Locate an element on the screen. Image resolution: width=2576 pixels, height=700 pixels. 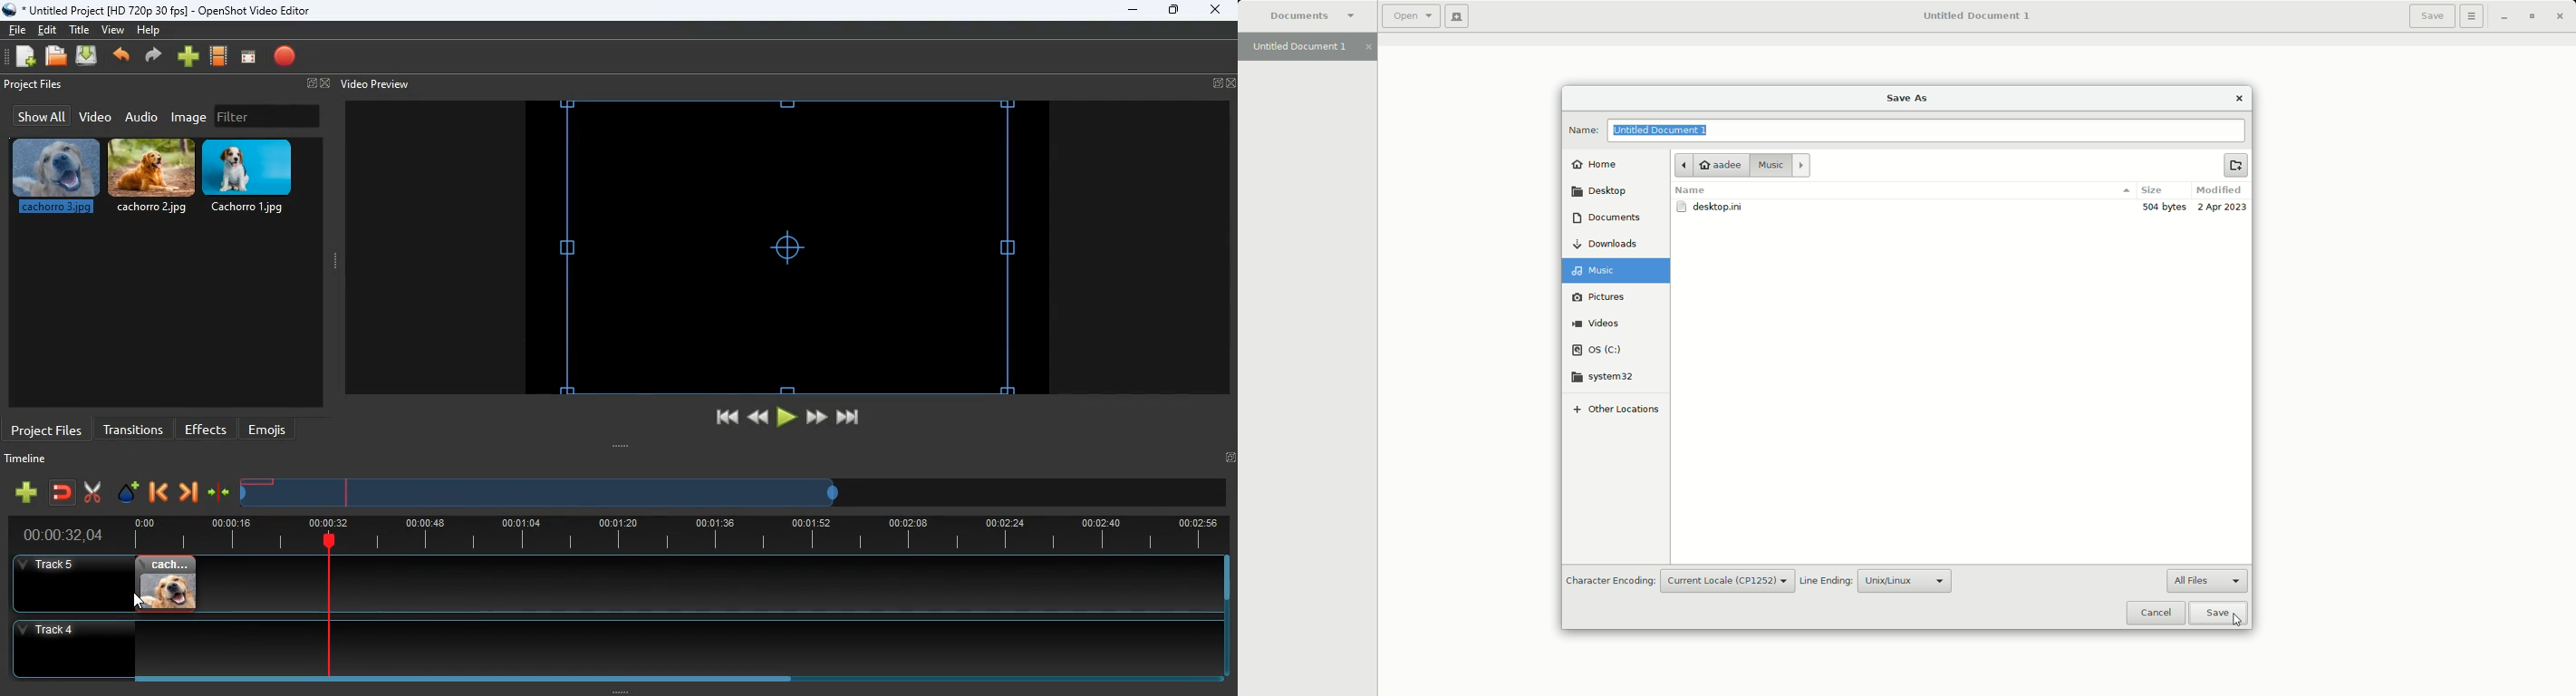
2 Apr 2023 is located at coordinates (2222, 207).